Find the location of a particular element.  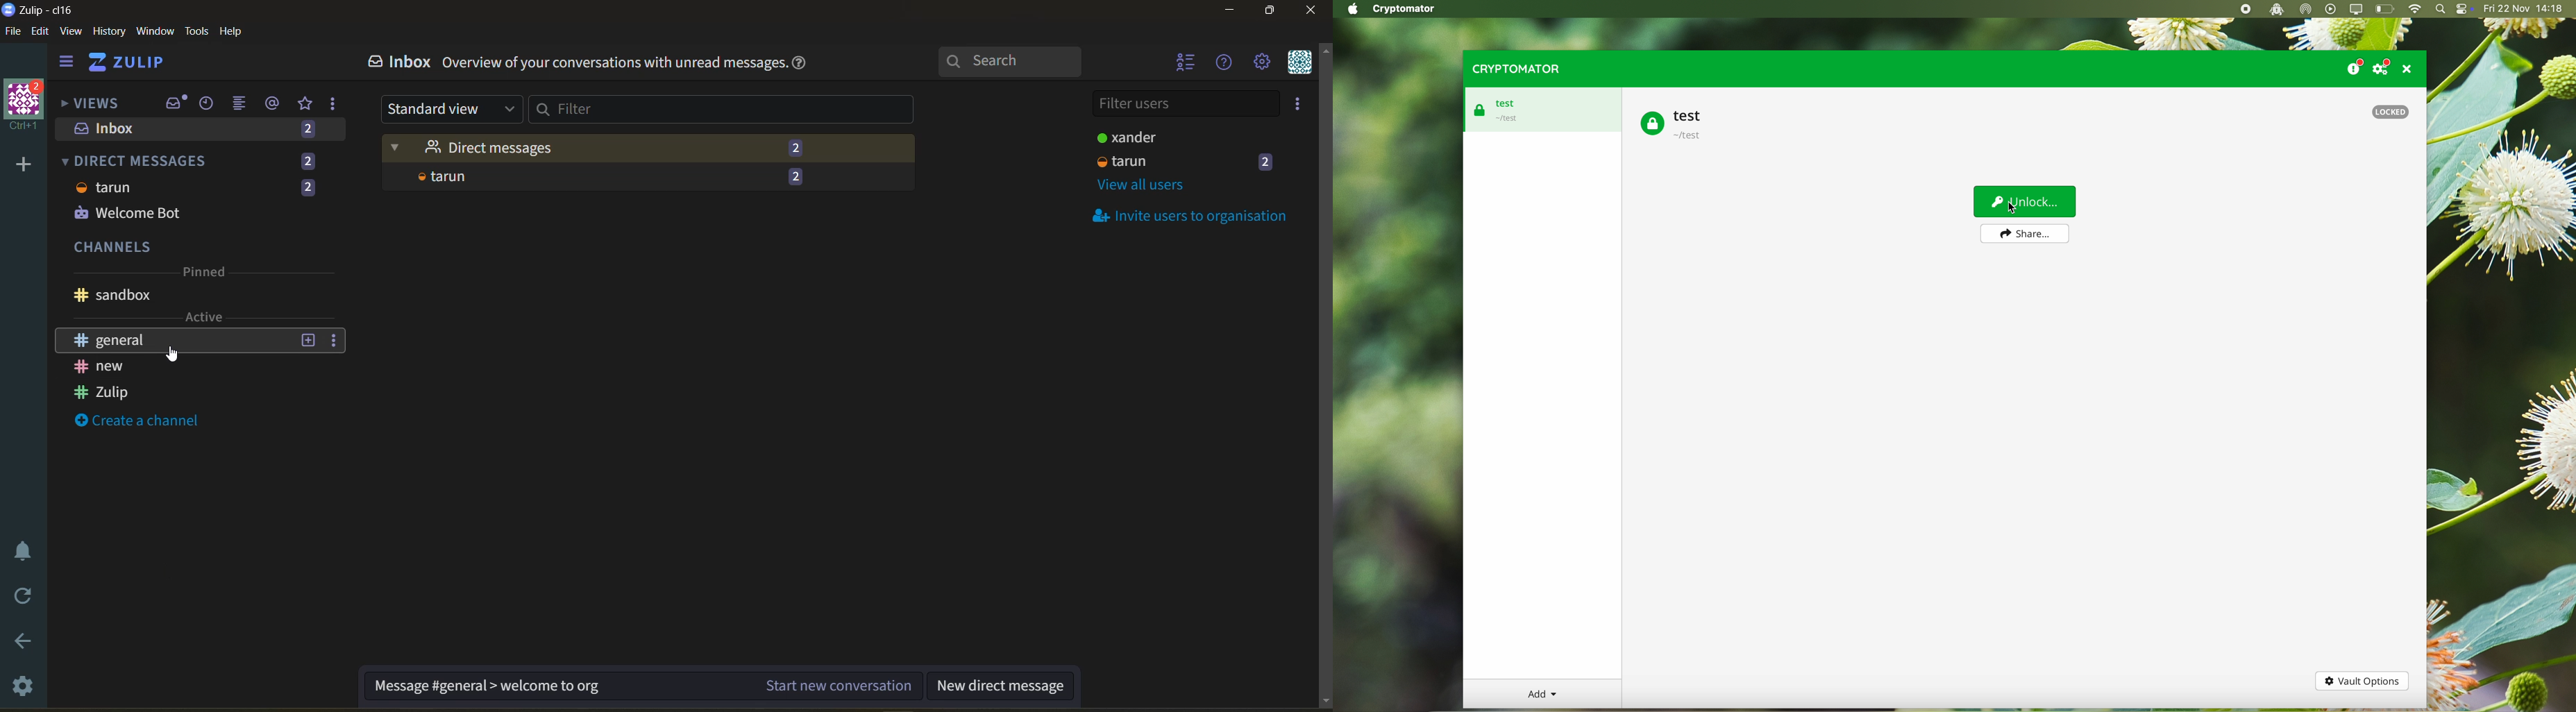

combined feed is located at coordinates (245, 105).